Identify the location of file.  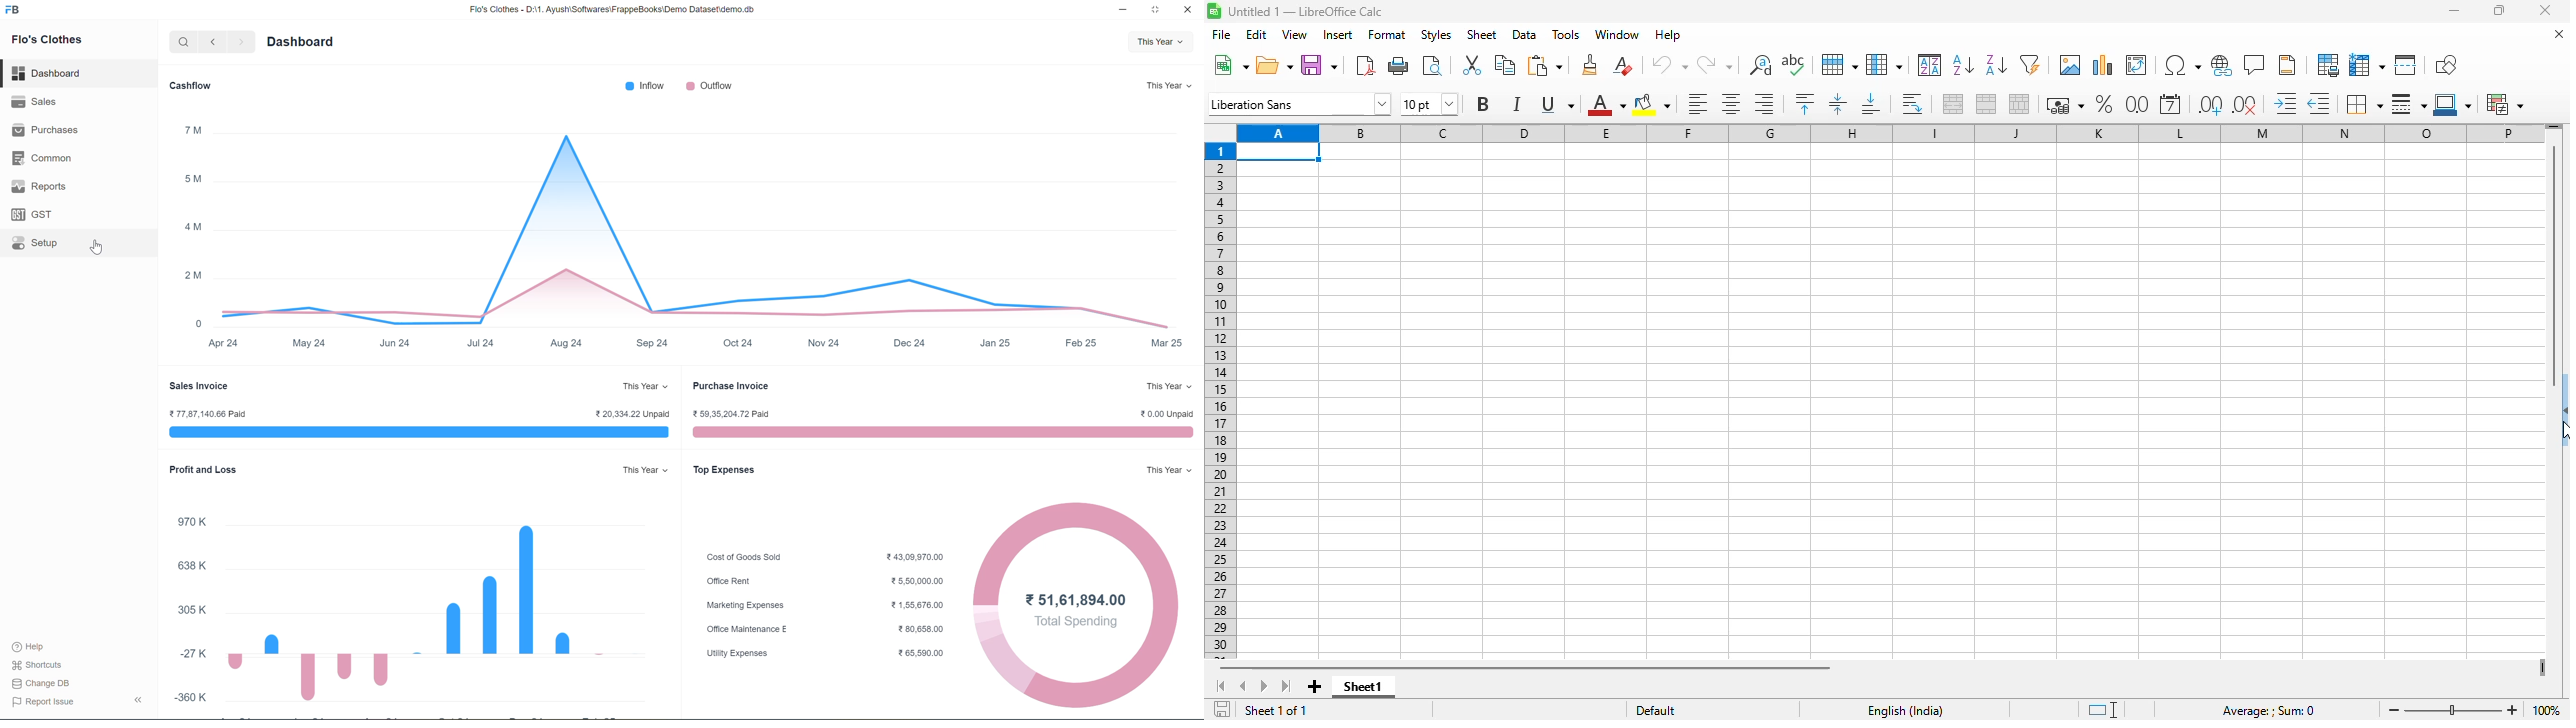
(1221, 34).